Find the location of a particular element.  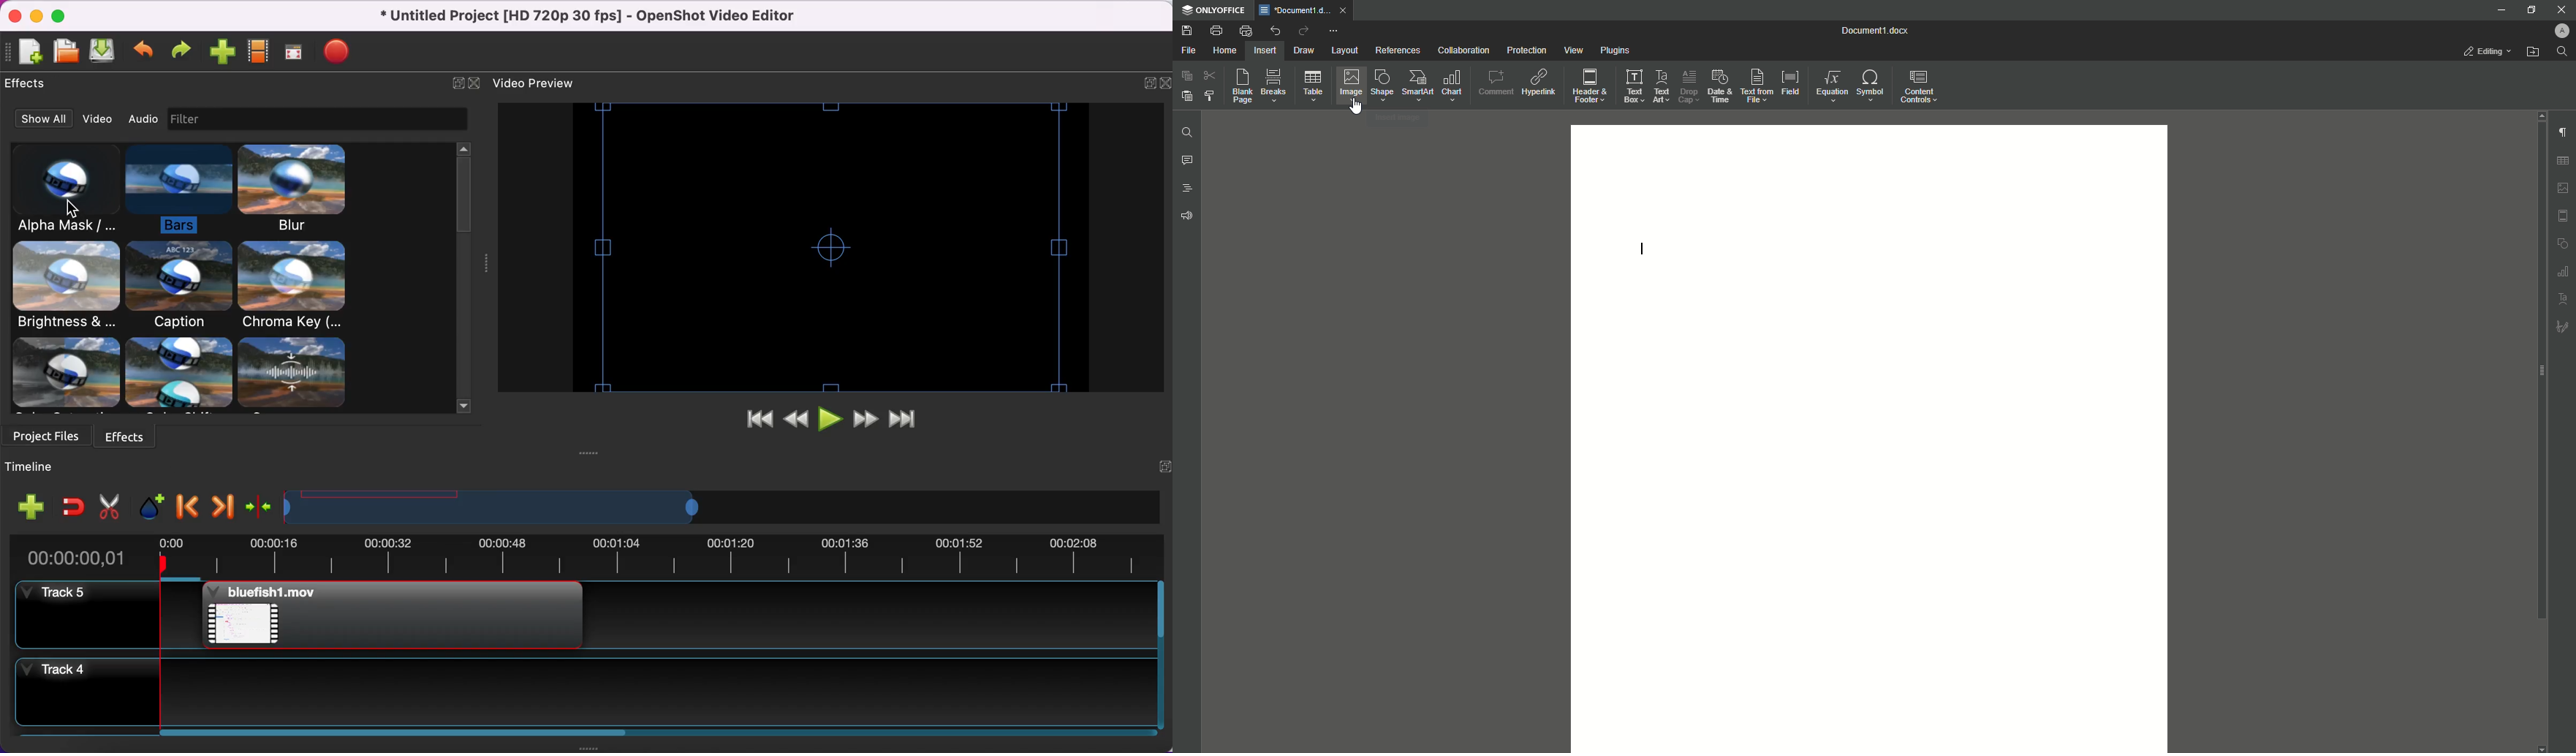

Restore is located at coordinates (2529, 9).